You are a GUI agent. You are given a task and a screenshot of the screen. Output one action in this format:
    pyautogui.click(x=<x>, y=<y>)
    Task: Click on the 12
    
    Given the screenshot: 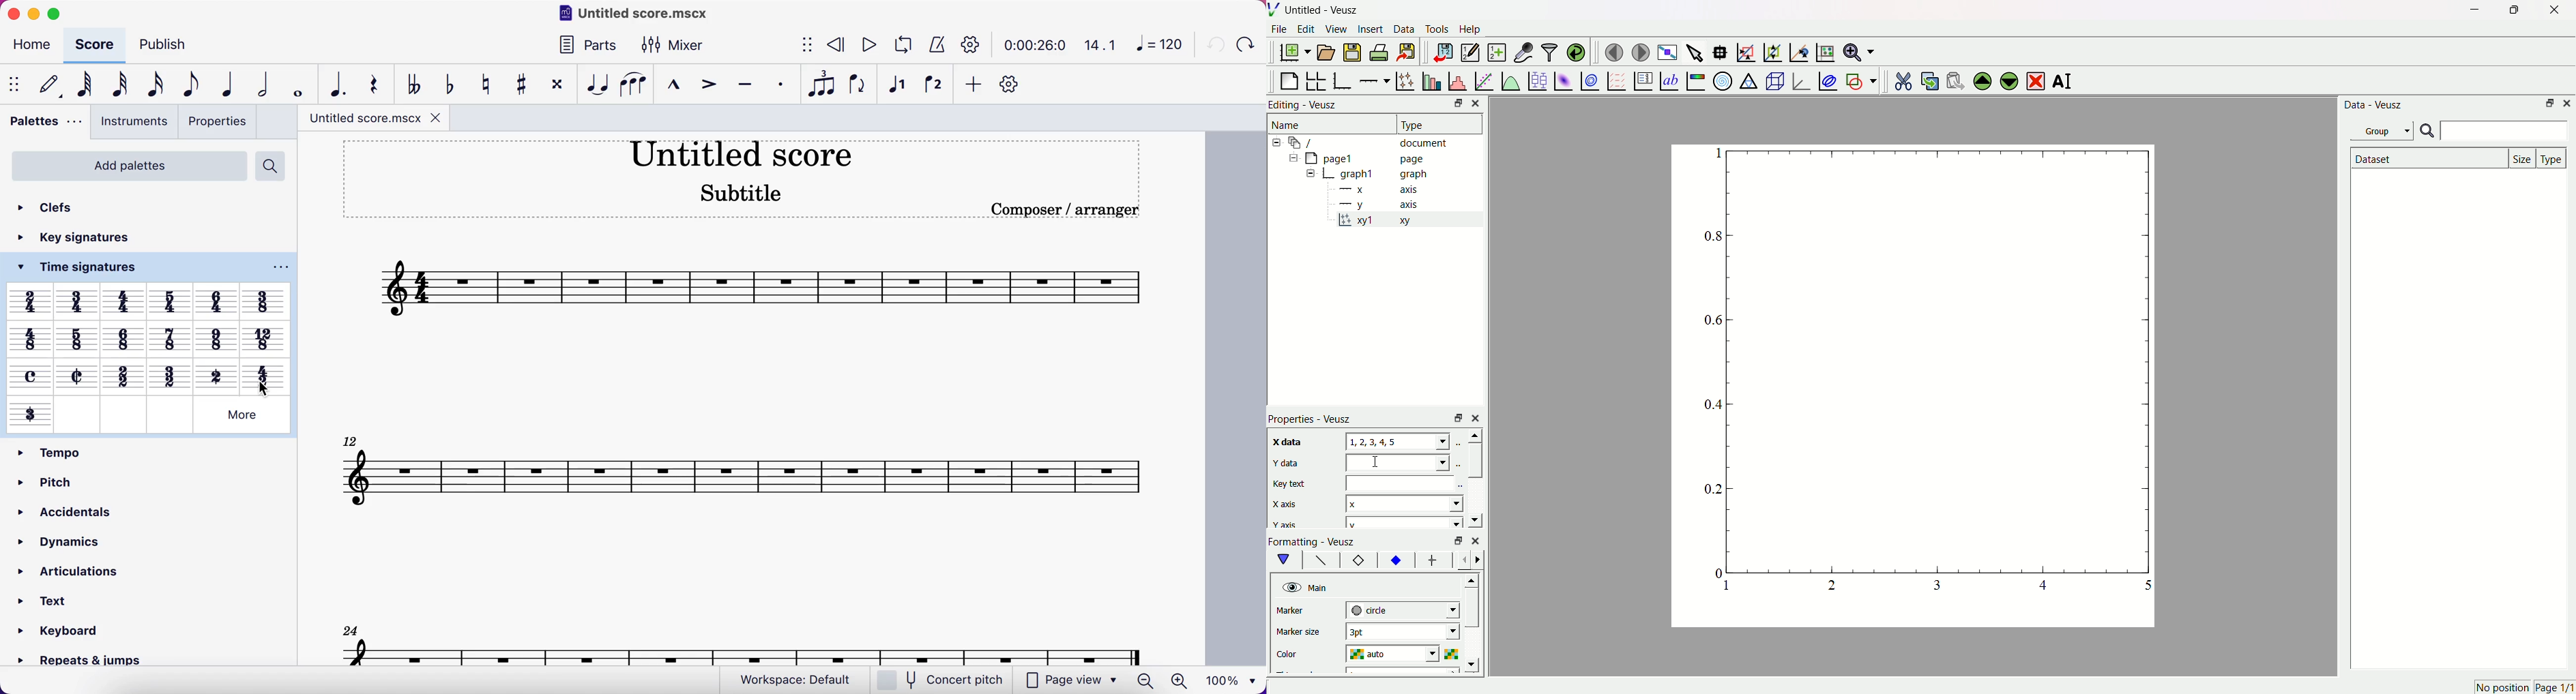 What is the action you would take?
    pyautogui.click(x=746, y=479)
    